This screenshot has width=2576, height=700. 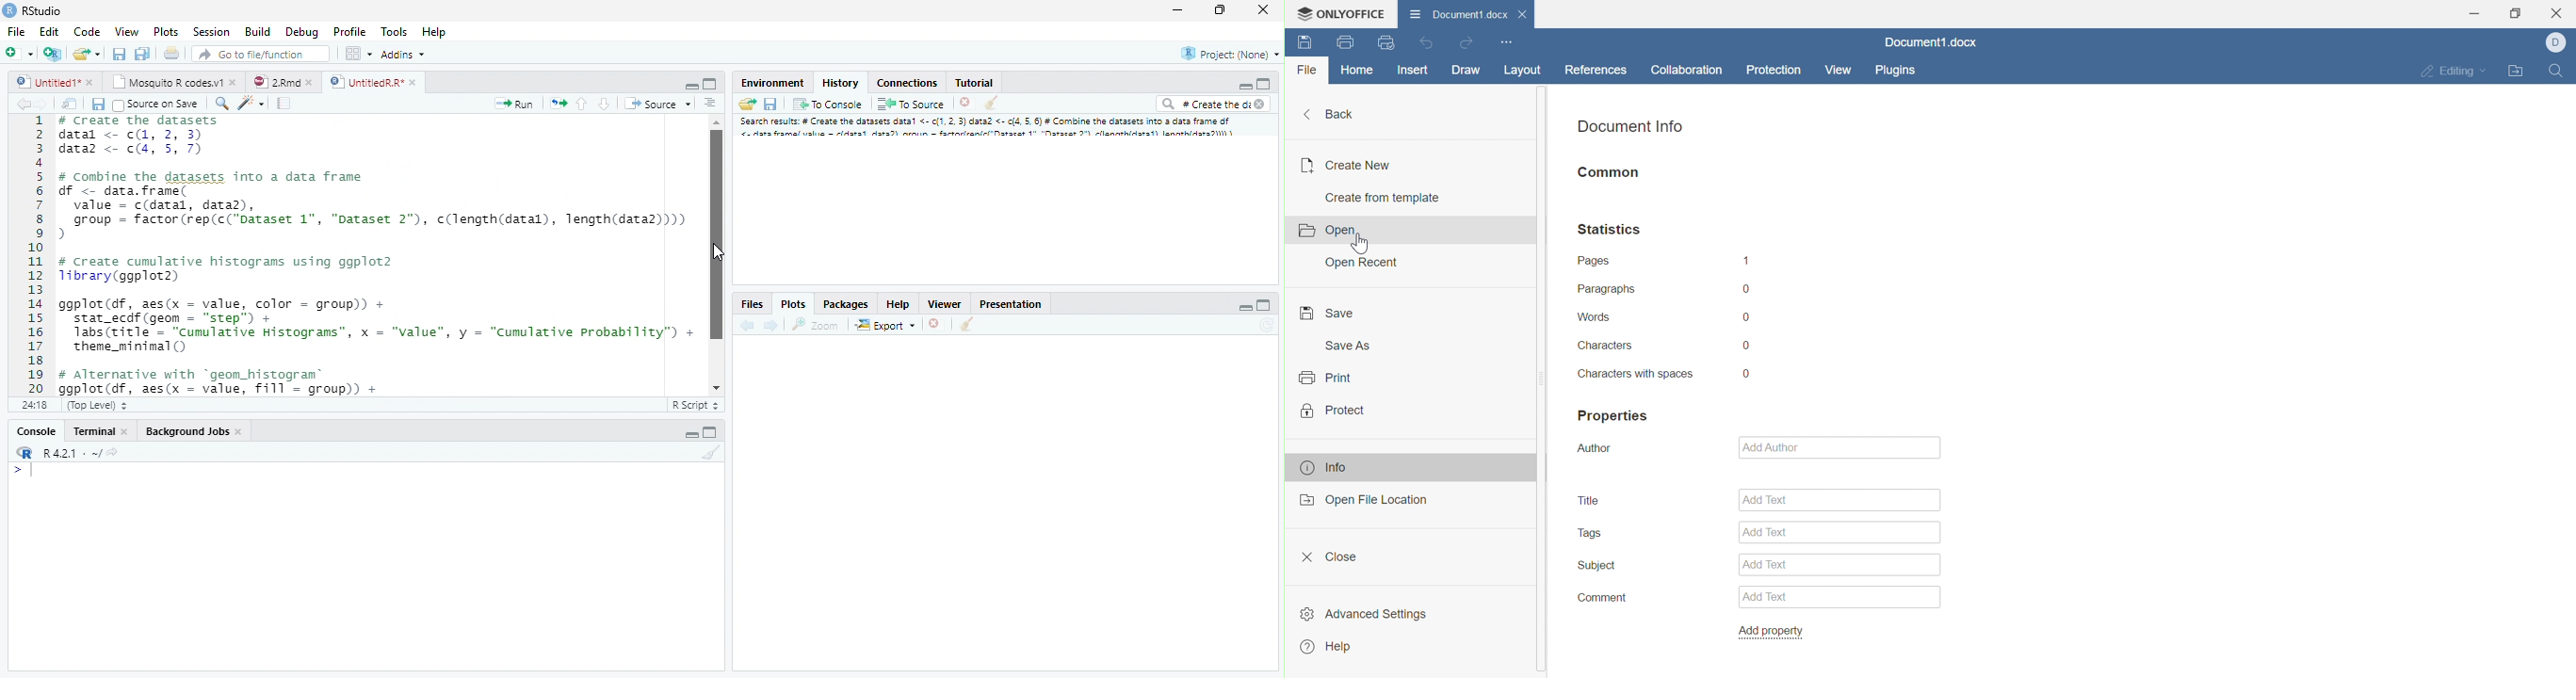 What do you see at coordinates (50, 33) in the screenshot?
I see `Edit` at bounding box center [50, 33].